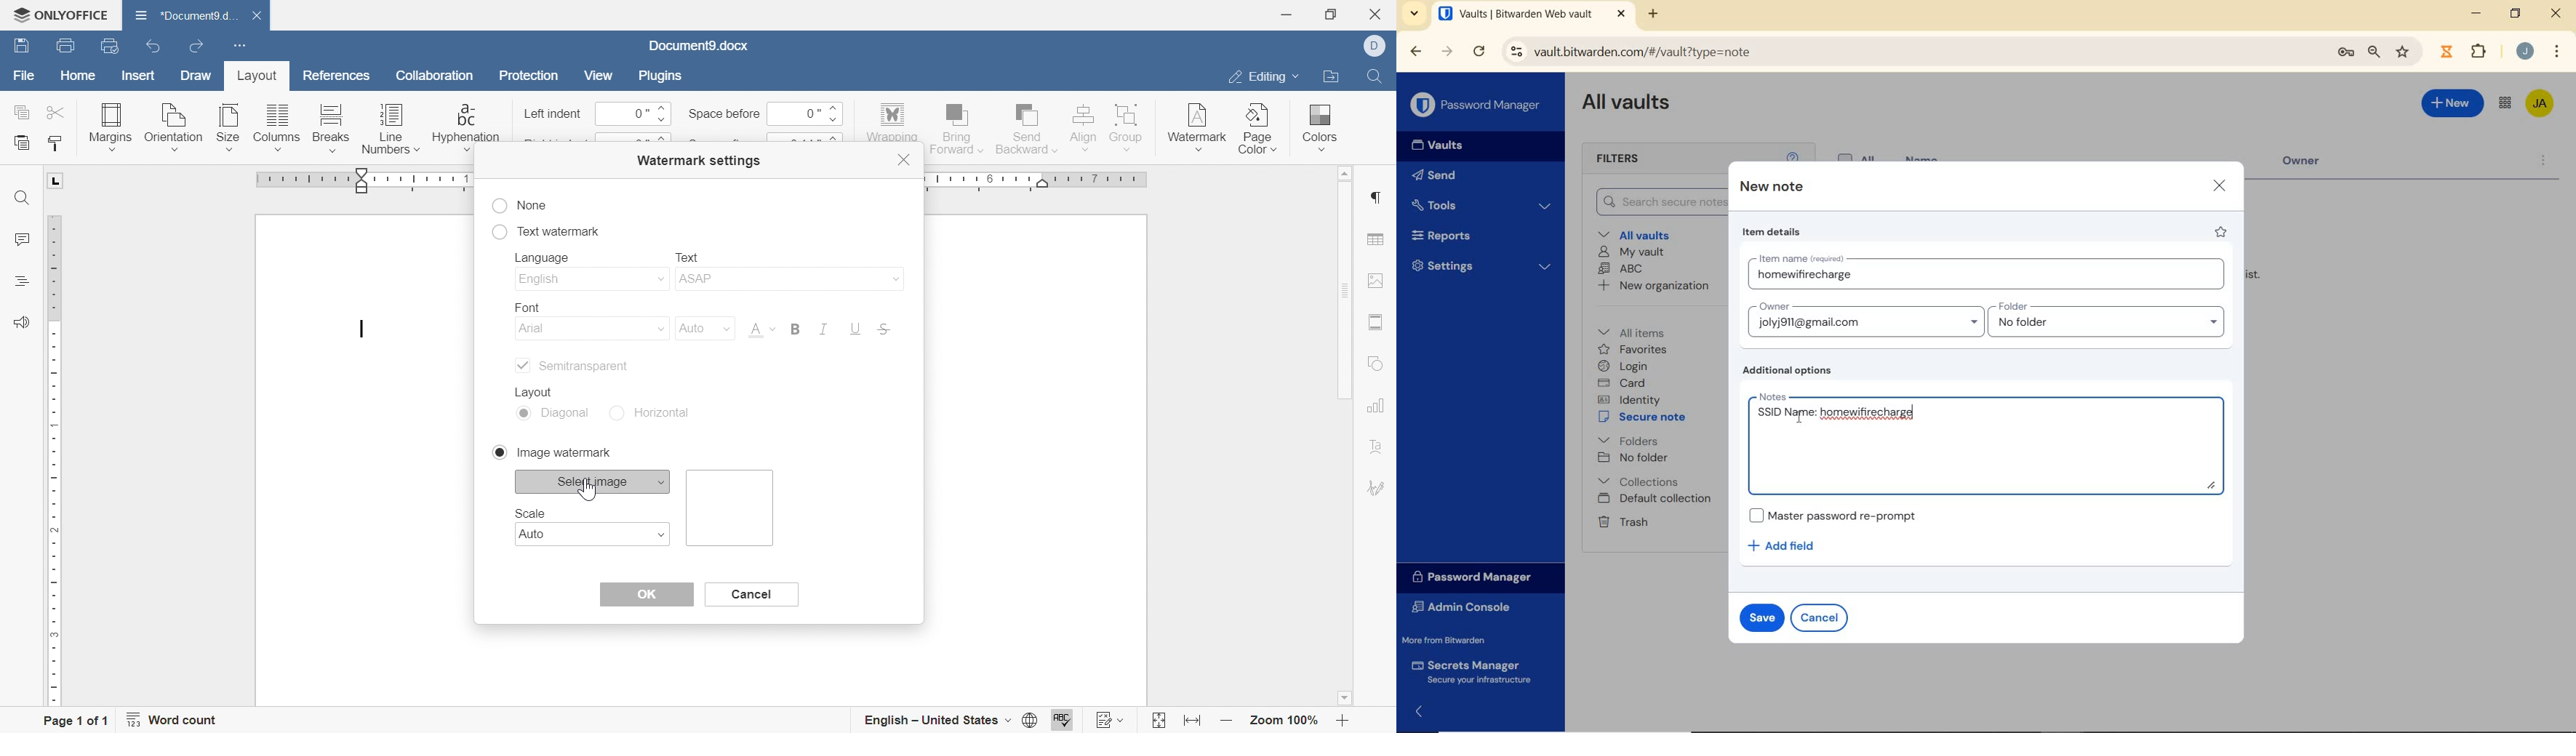 This screenshot has width=2576, height=756. Describe the element at coordinates (57, 112) in the screenshot. I see `cut` at that location.